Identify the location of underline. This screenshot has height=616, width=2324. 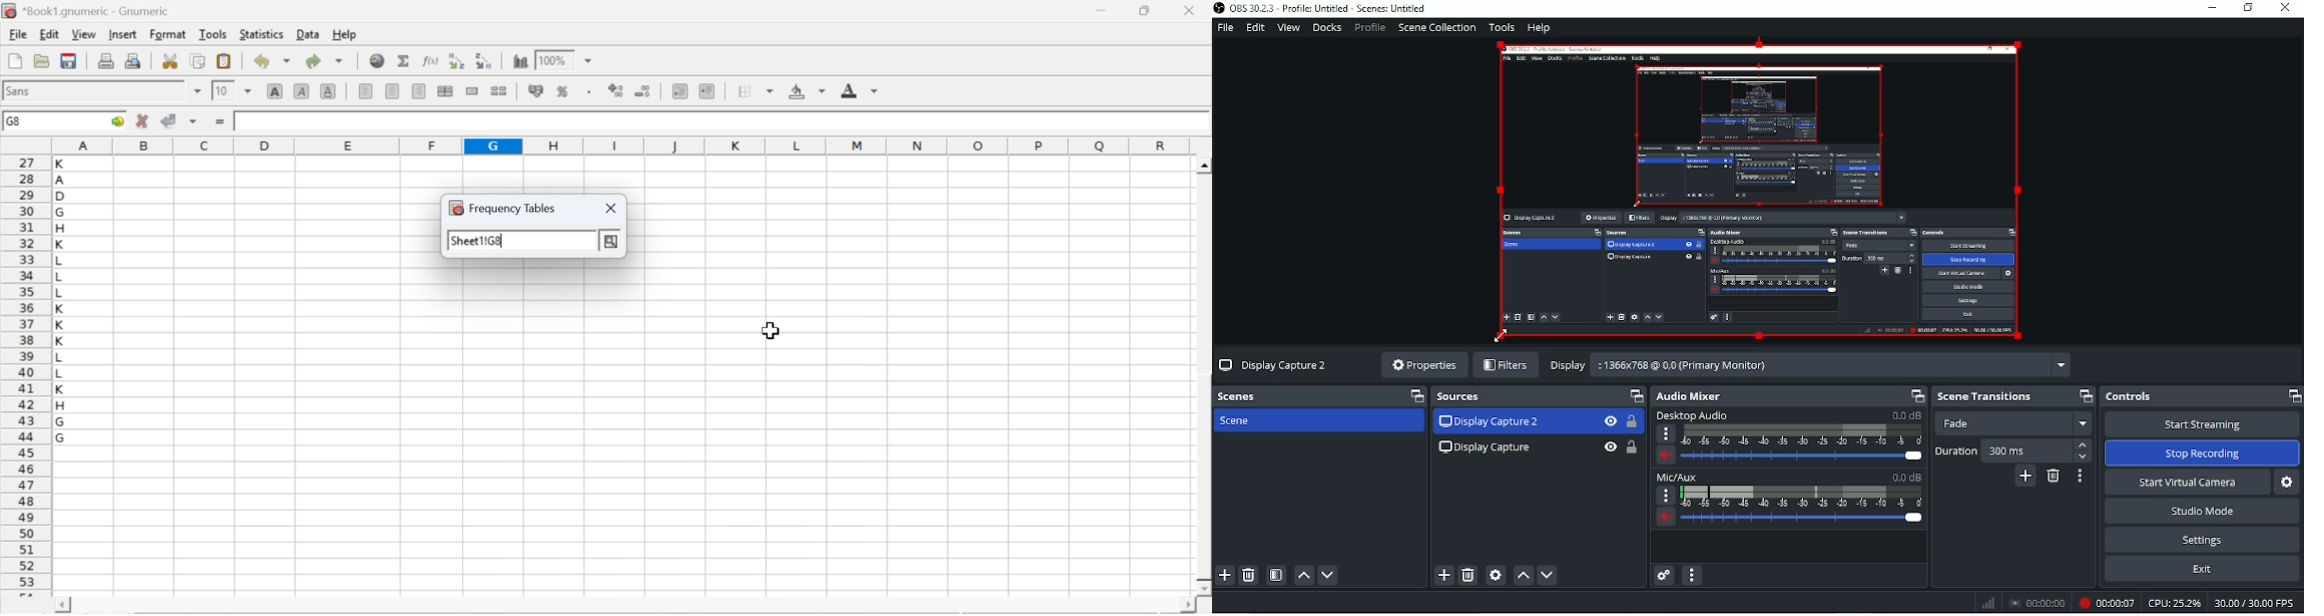
(329, 90).